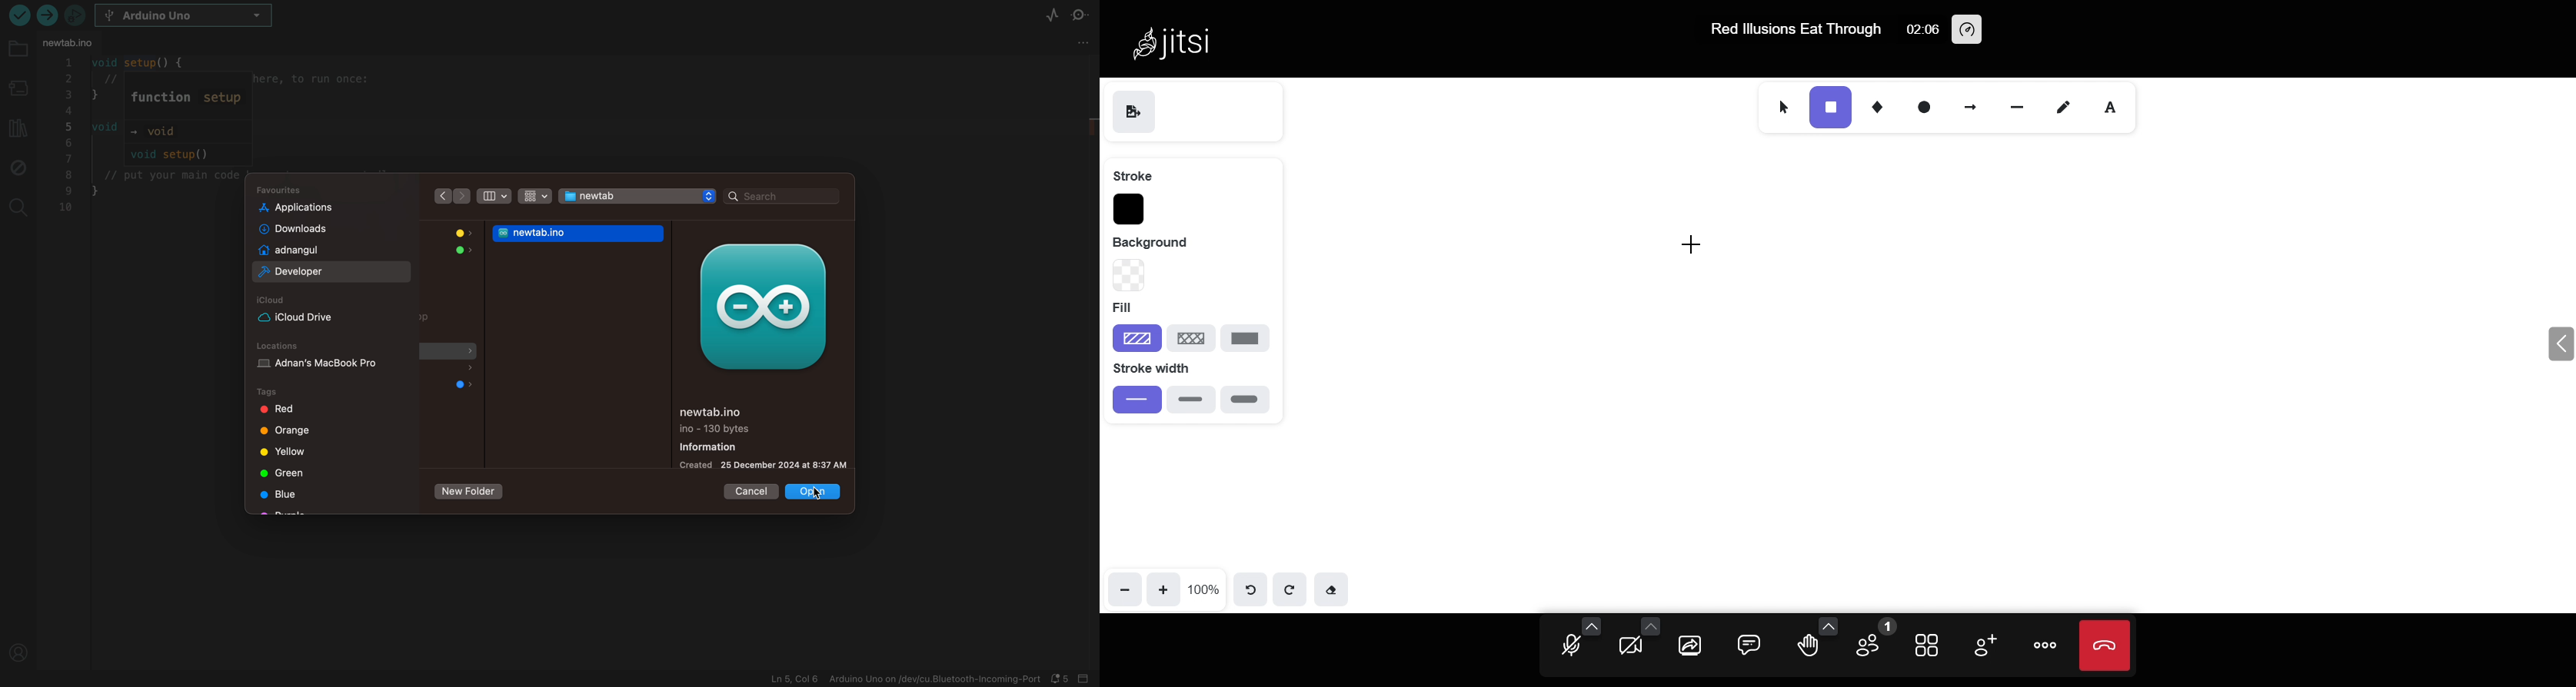 The height and width of the screenshot is (700, 2576). What do you see at coordinates (334, 272) in the screenshot?
I see `selected` at bounding box center [334, 272].